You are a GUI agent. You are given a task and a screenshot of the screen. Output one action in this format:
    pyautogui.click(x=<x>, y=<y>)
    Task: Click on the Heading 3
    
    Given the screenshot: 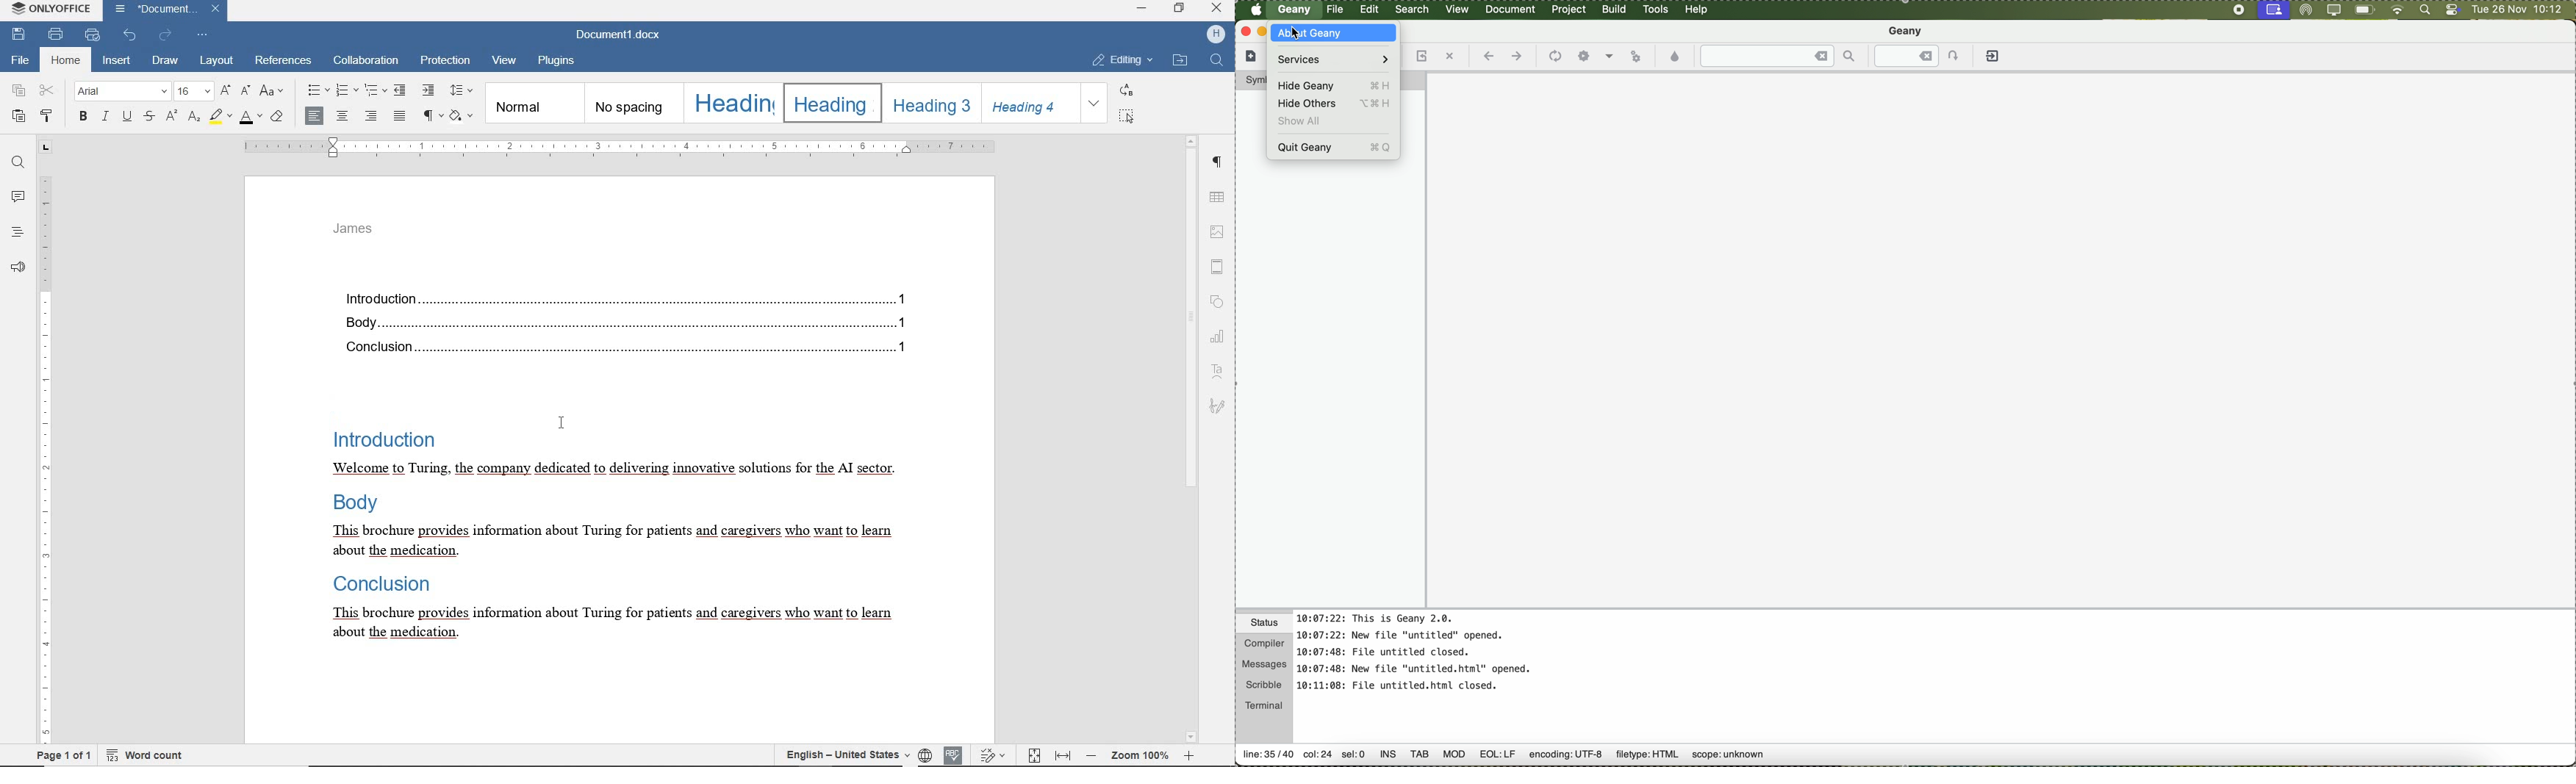 What is the action you would take?
    pyautogui.click(x=929, y=103)
    